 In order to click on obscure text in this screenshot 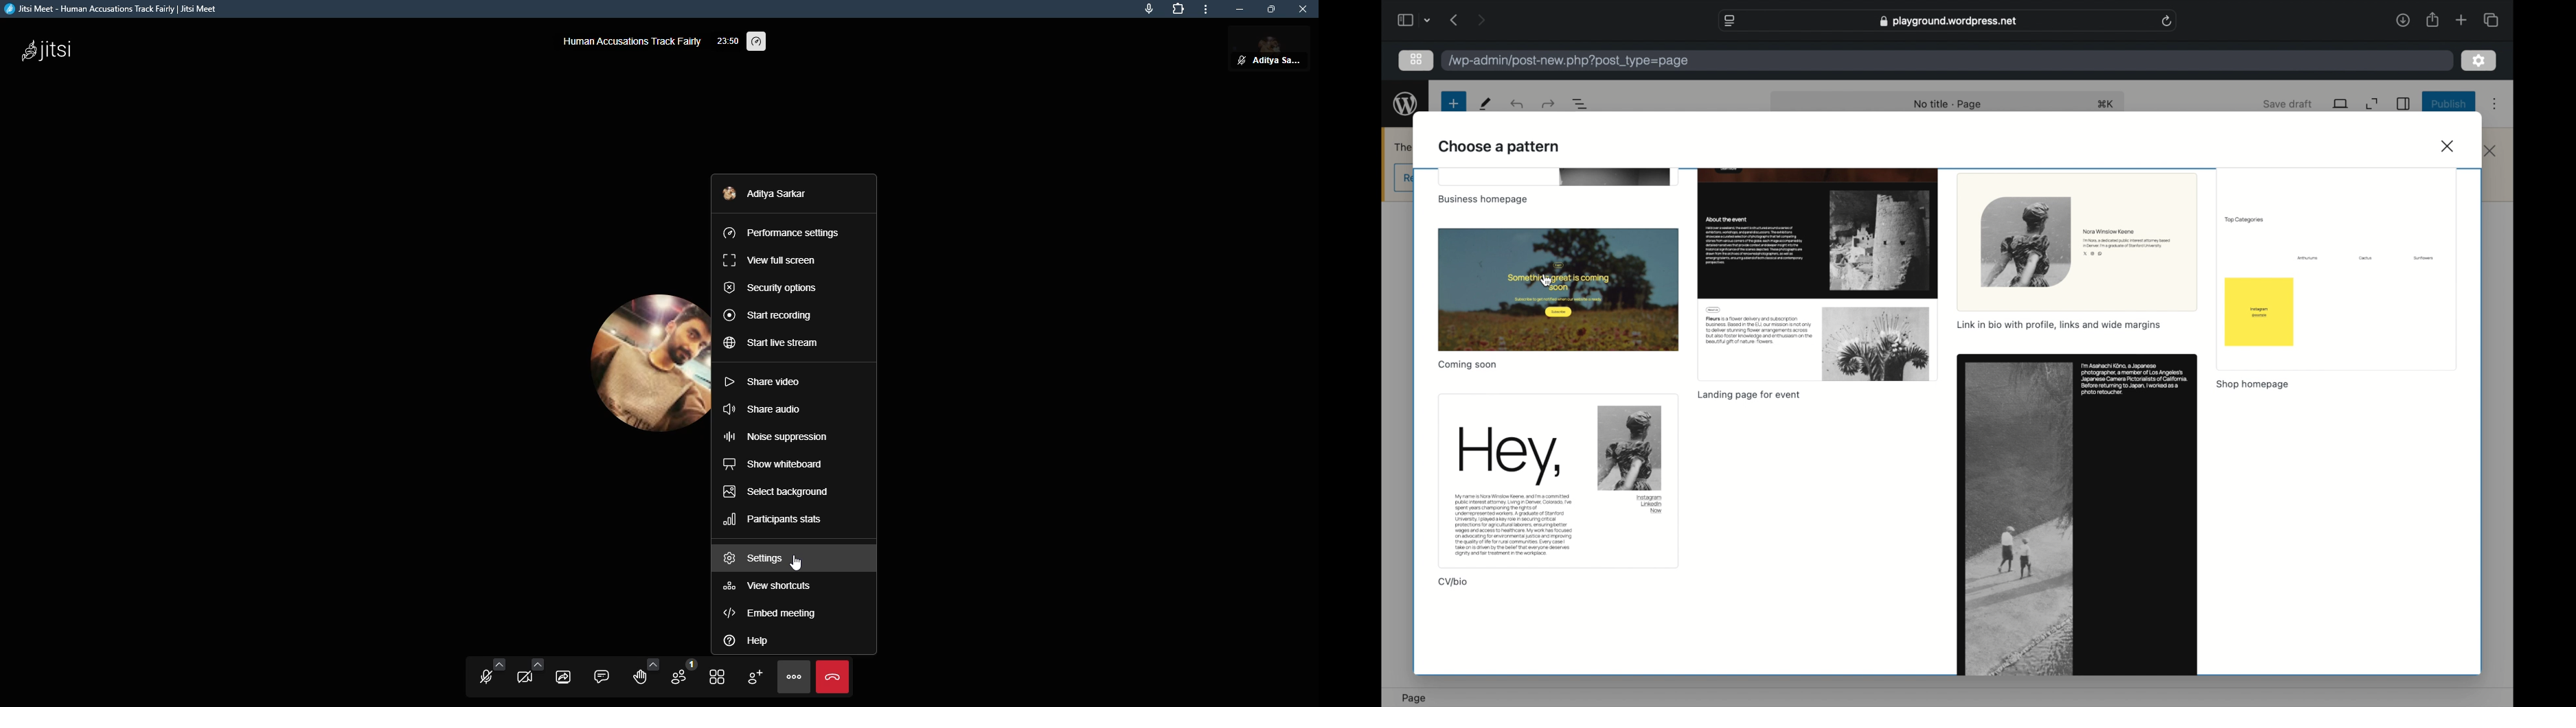, I will do `click(1401, 146)`.